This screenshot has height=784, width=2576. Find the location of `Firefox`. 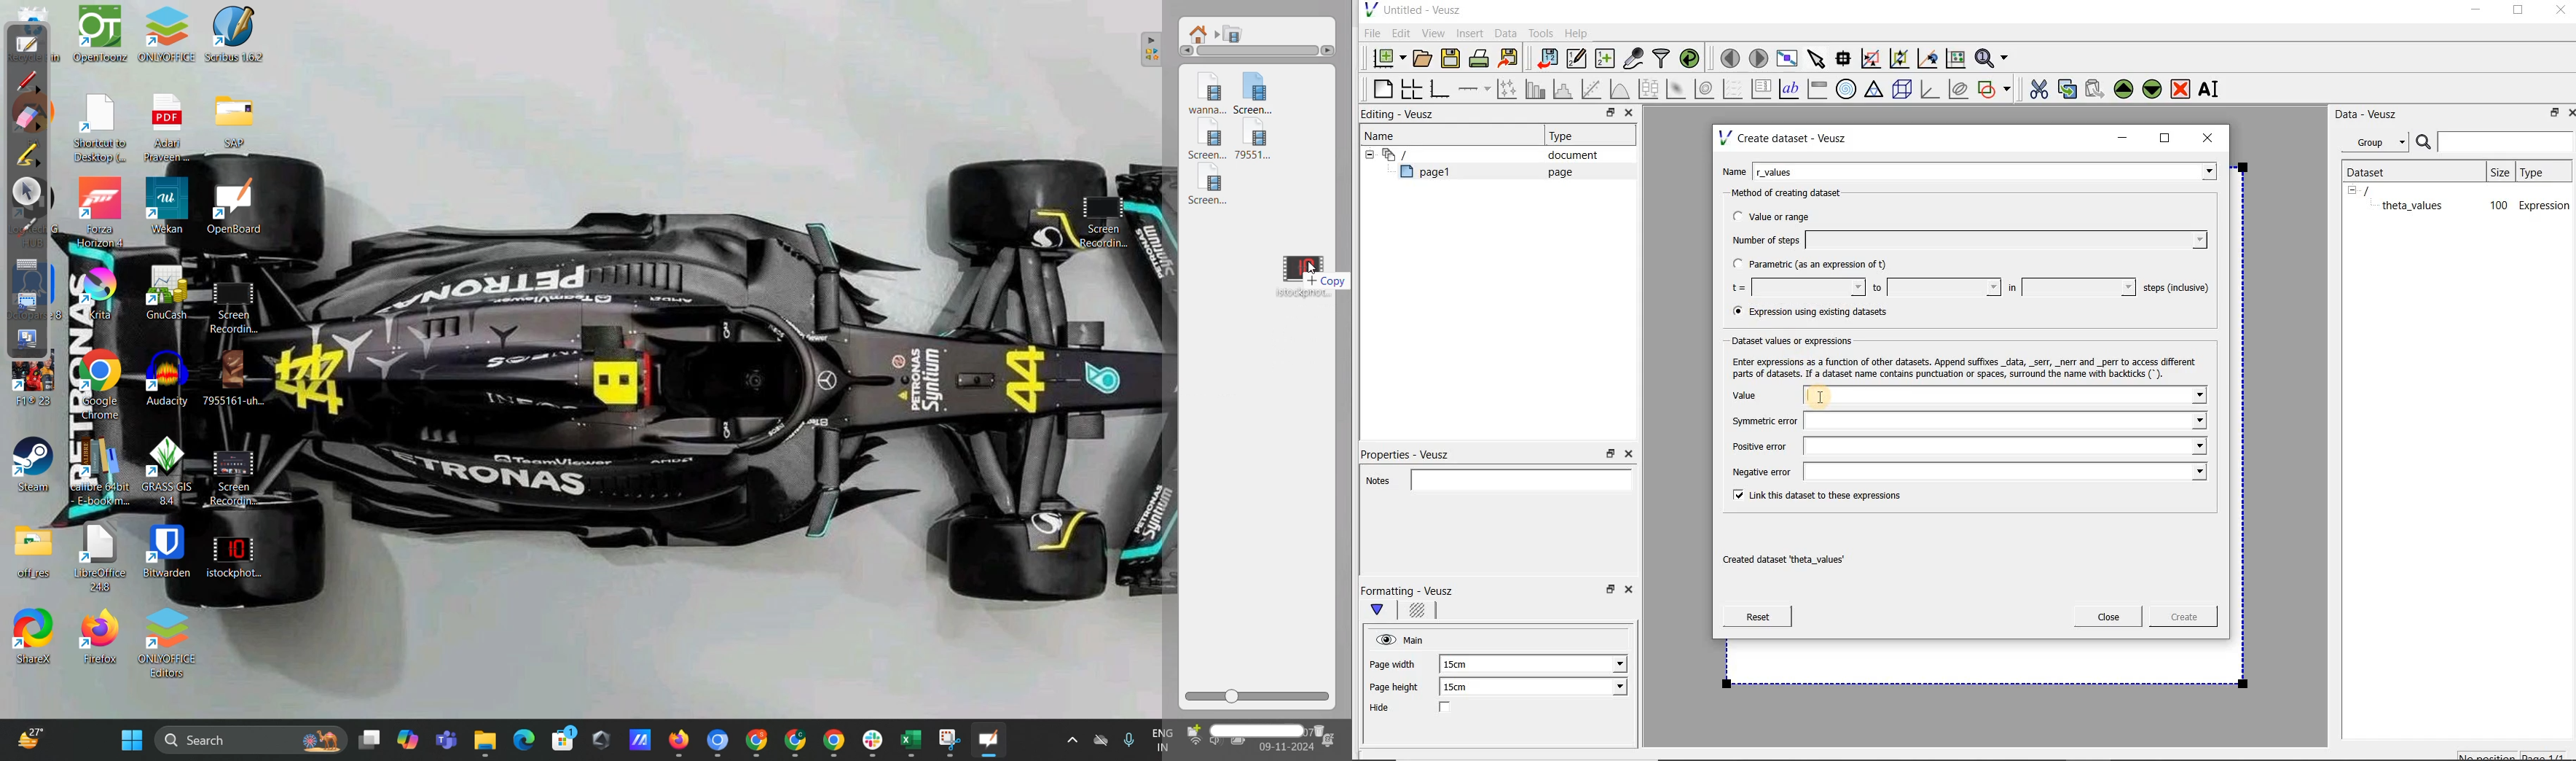

Firefox is located at coordinates (104, 638).